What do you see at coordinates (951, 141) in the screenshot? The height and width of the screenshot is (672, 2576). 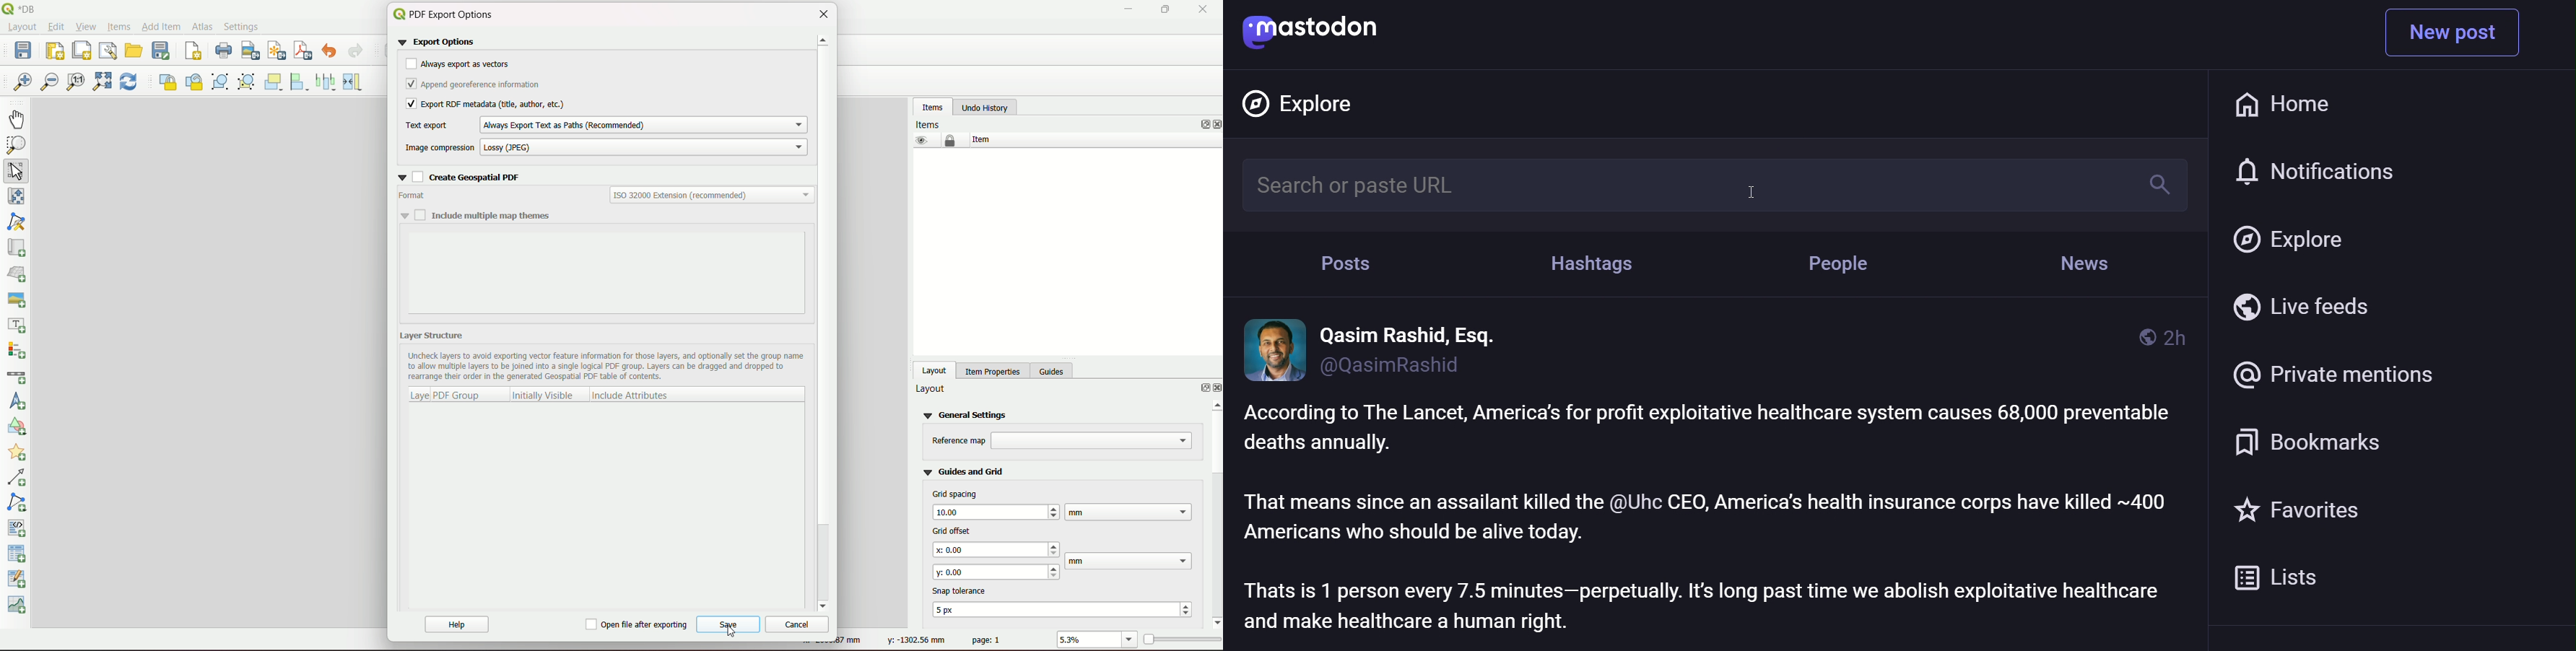 I see `lock` at bounding box center [951, 141].